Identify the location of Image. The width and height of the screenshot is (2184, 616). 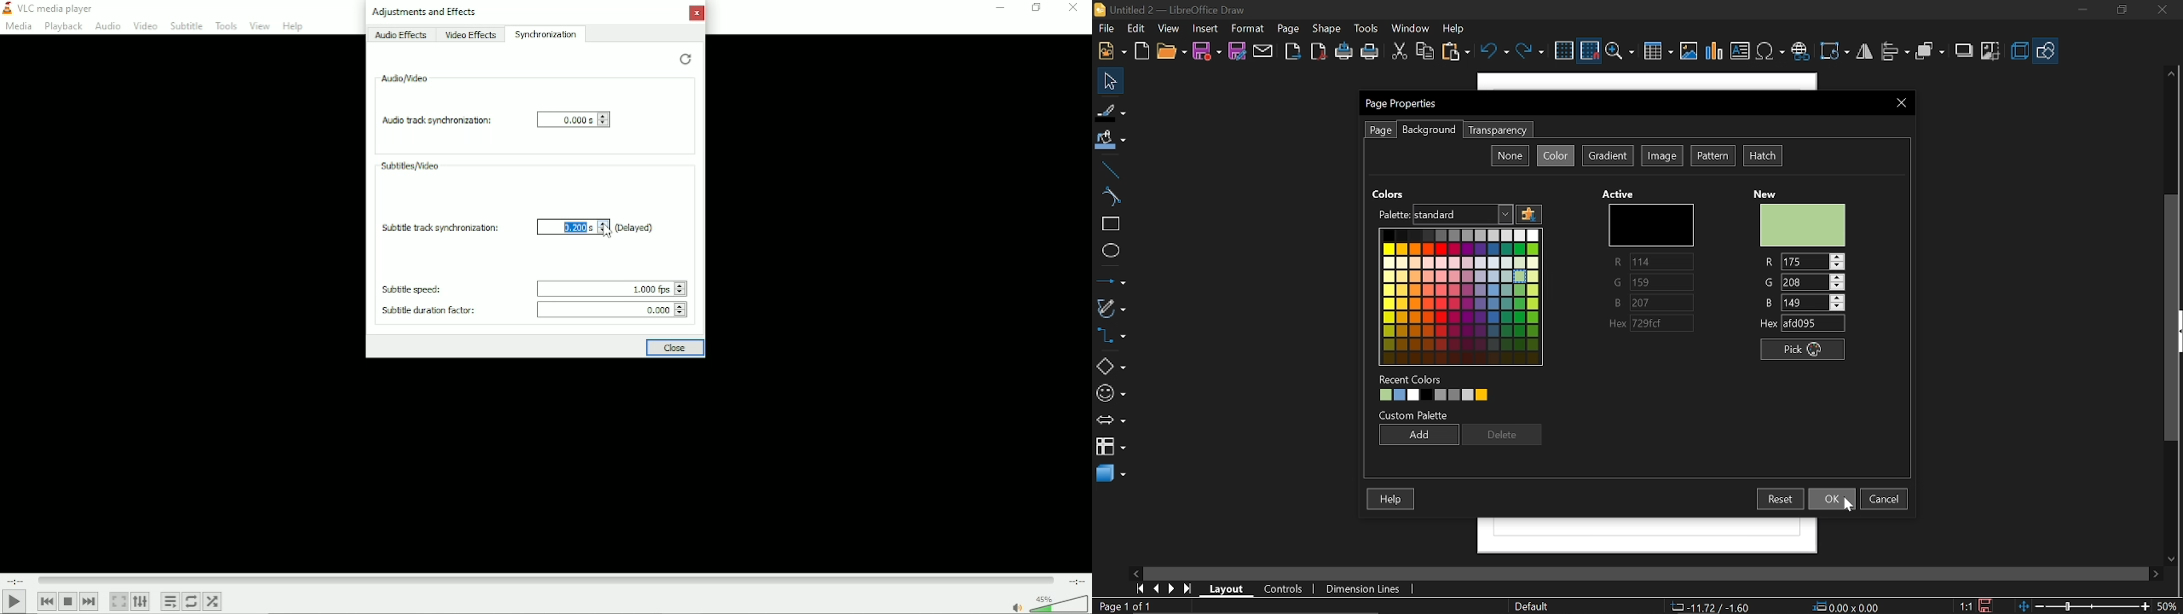
(1663, 155).